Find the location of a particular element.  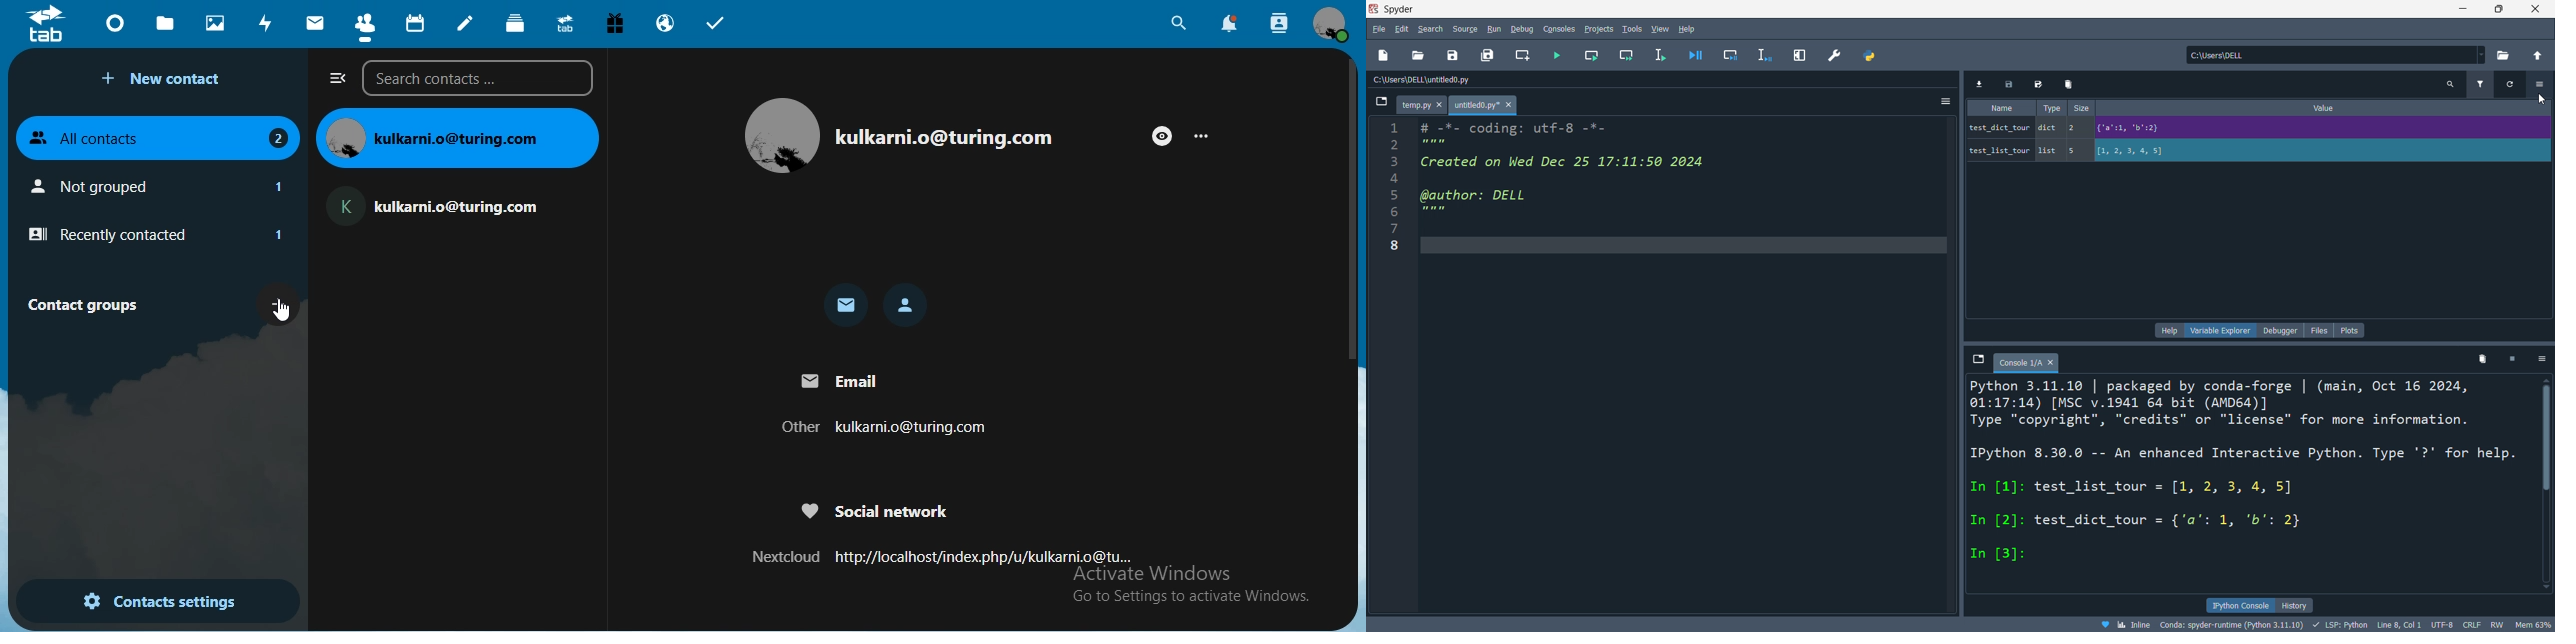

ipython console pane is located at coordinates (2250, 484).